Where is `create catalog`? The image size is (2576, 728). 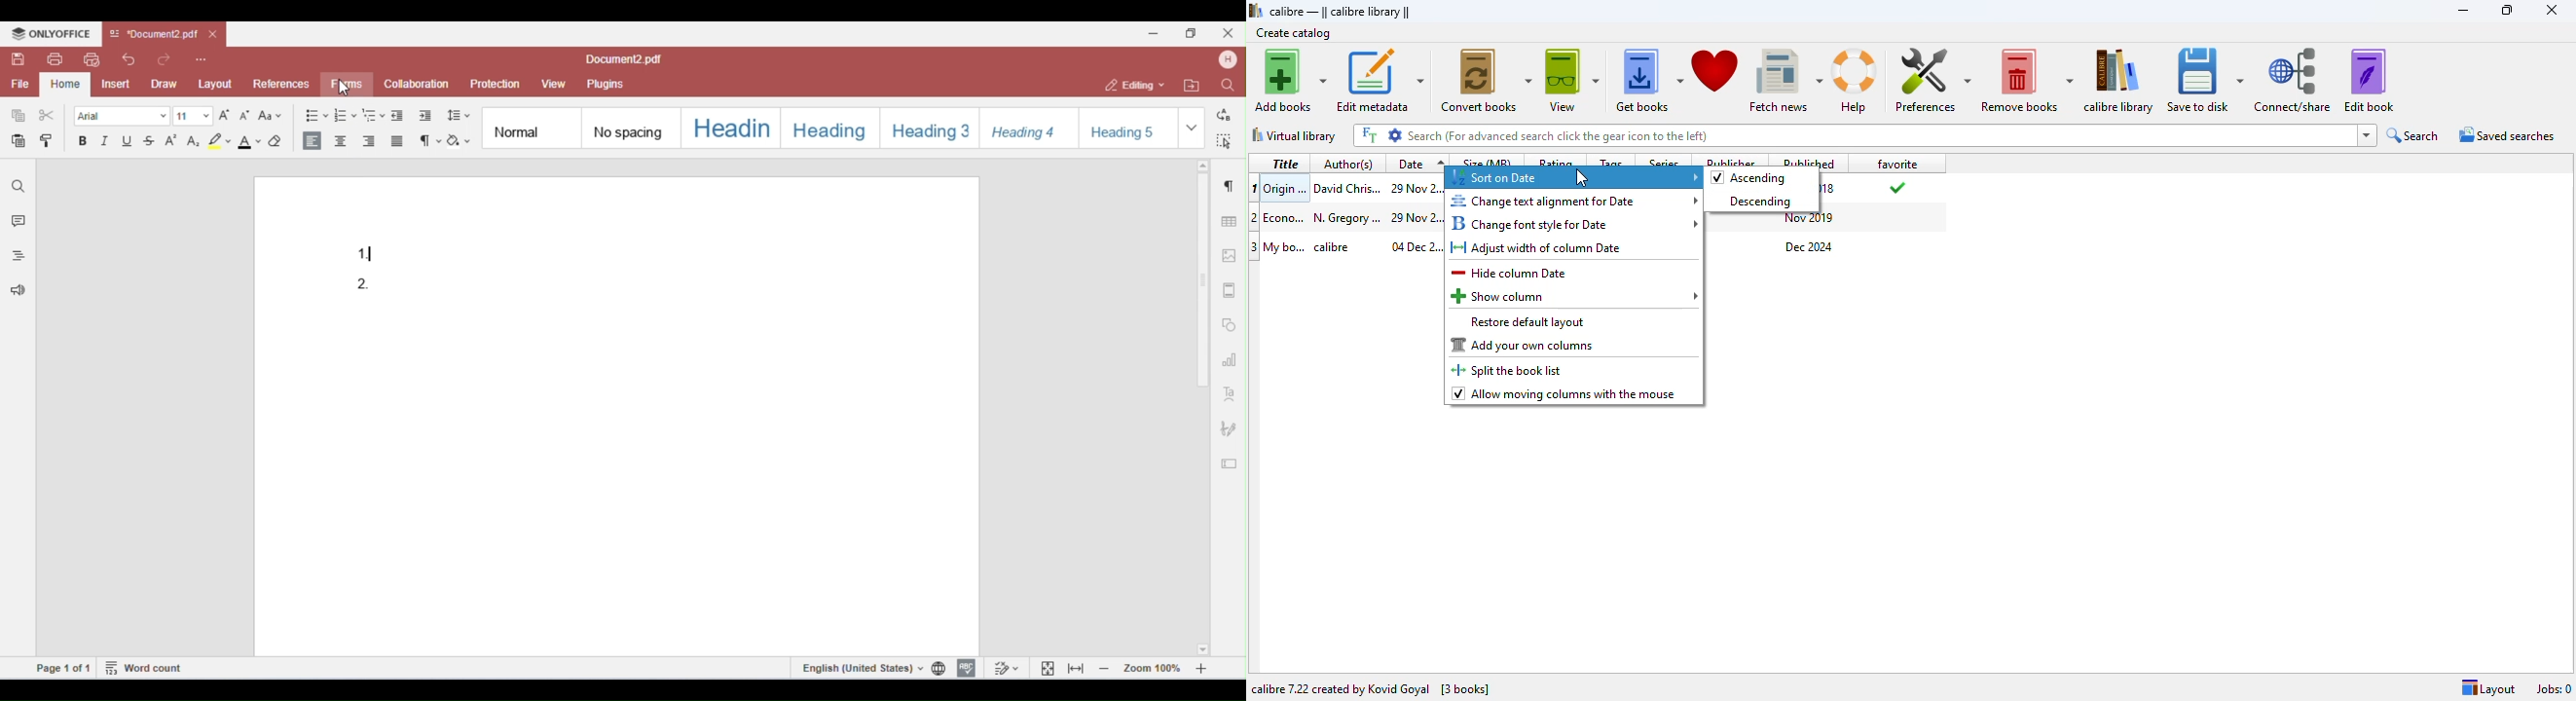 create catalog is located at coordinates (1293, 32).